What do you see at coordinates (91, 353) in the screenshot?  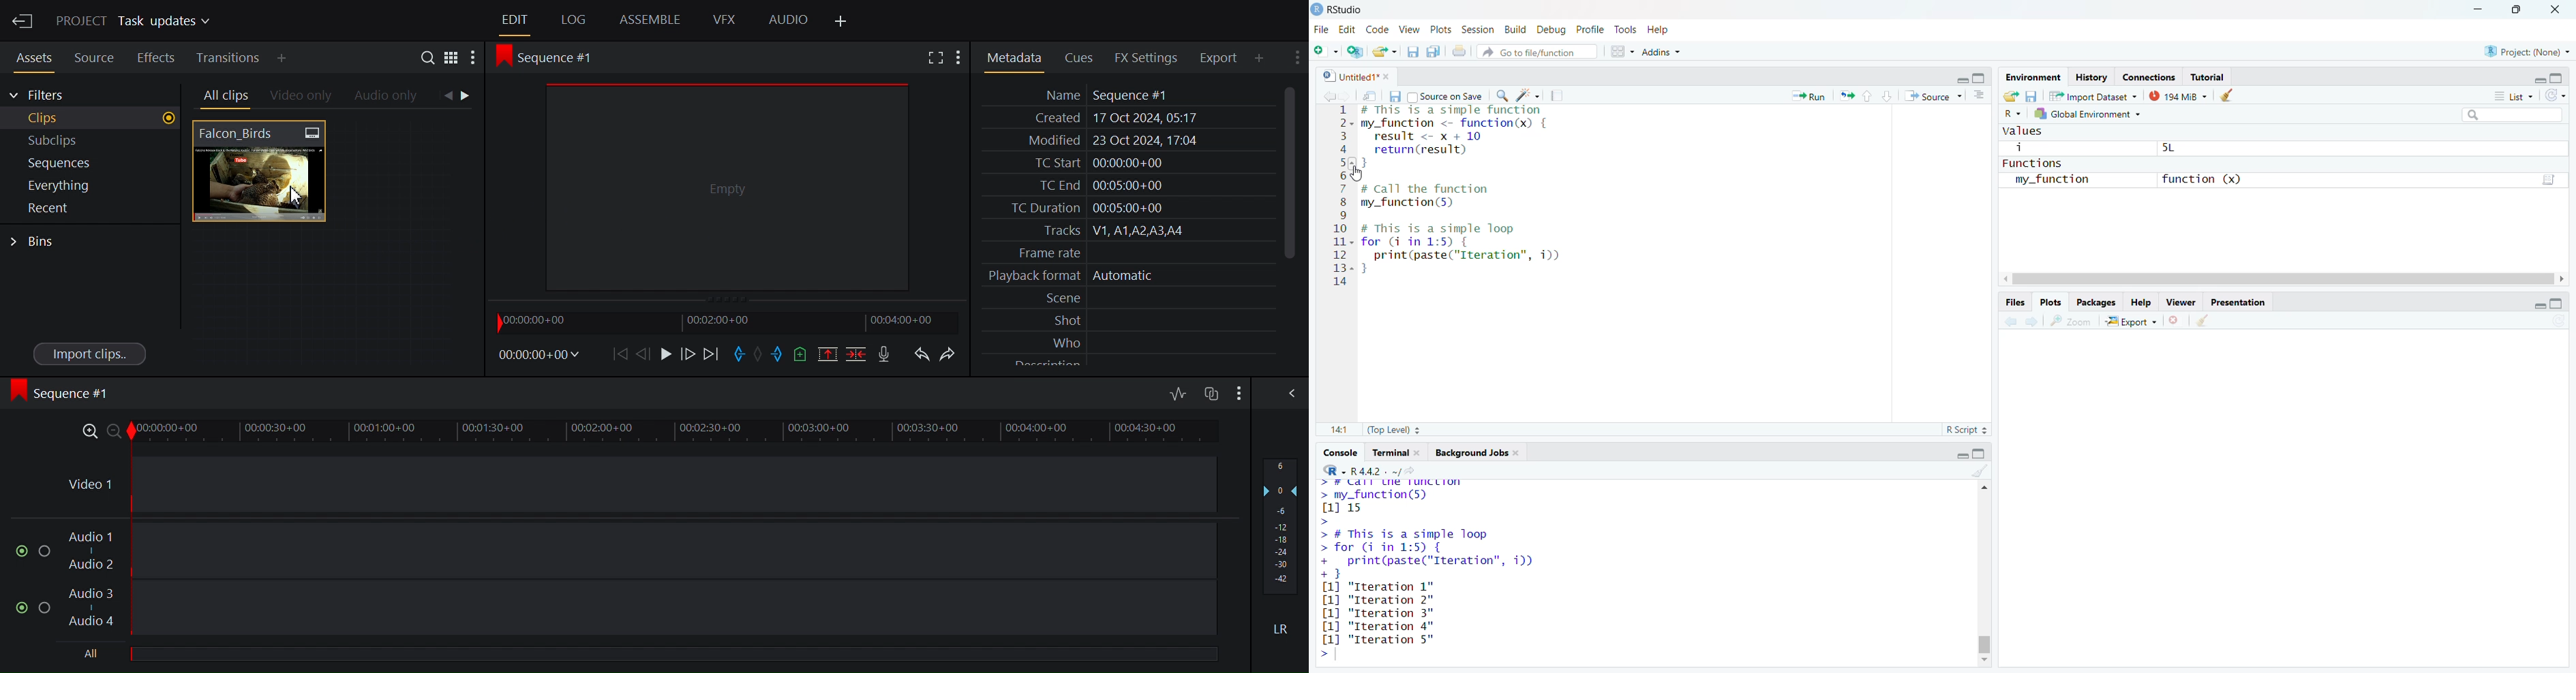 I see `Import clips` at bounding box center [91, 353].